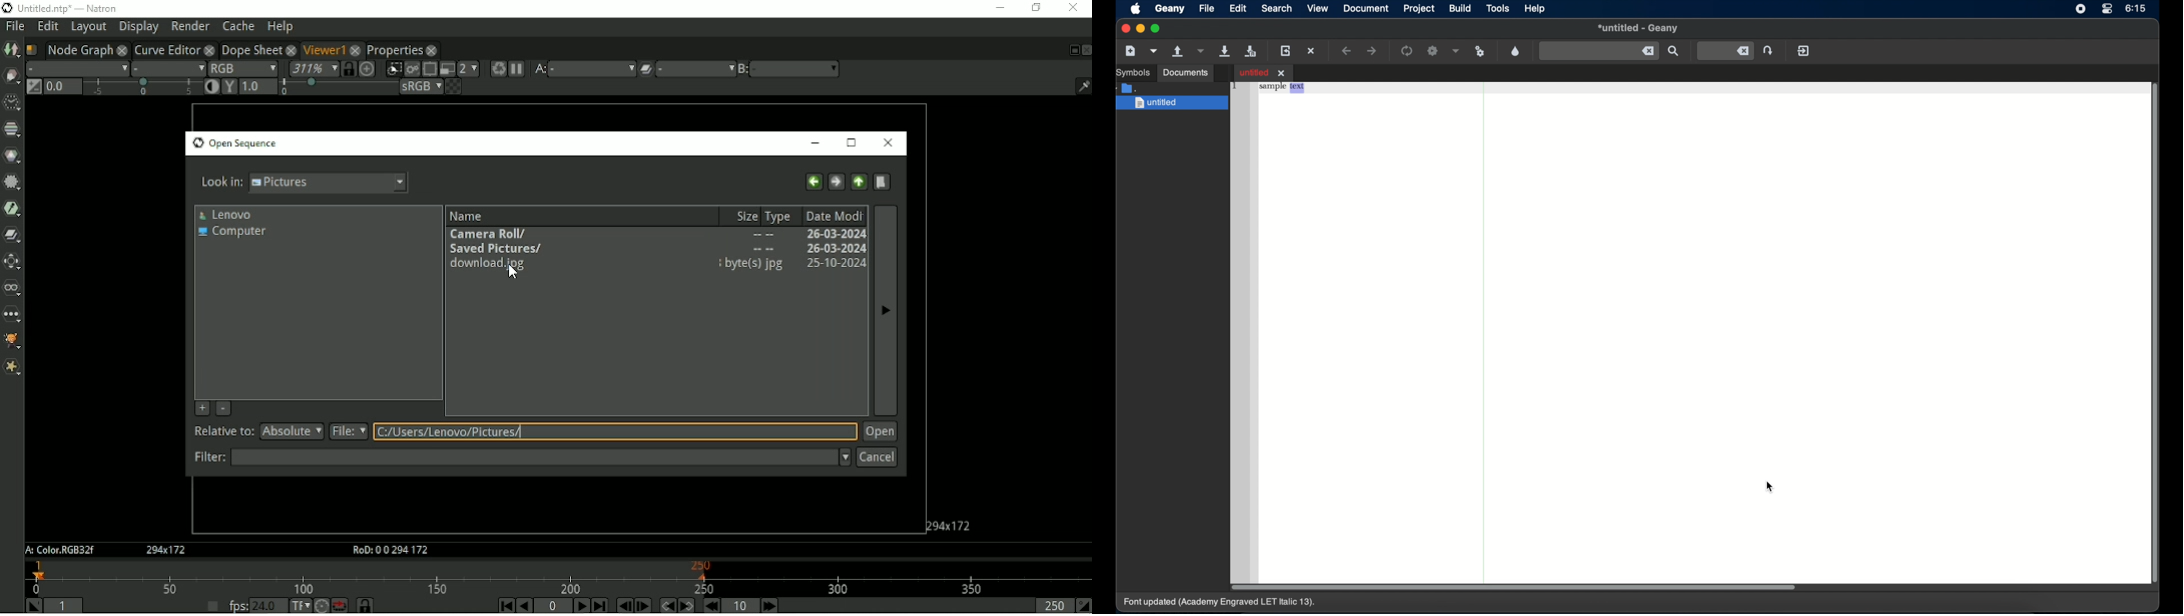  I want to click on documents, so click(1128, 87).